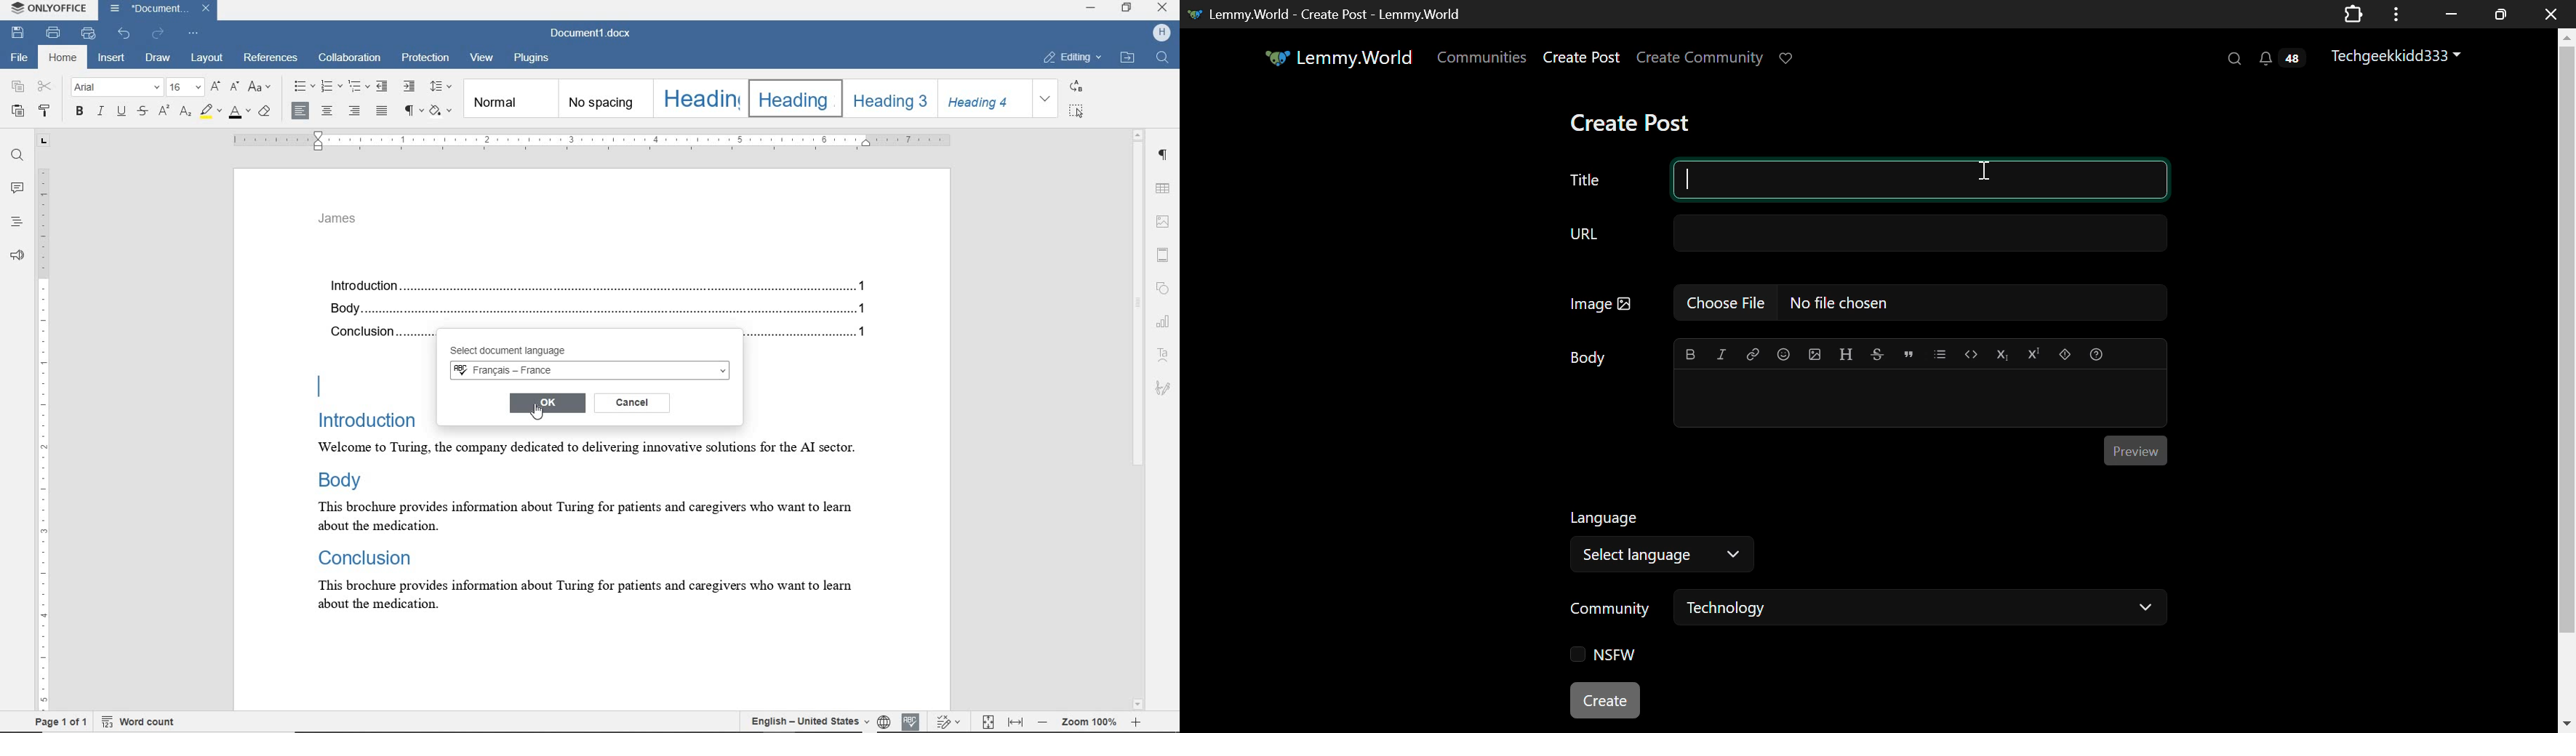 This screenshot has width=2576, height=756. Describe the element at coordinates (88, 34) in the screenshot. I see `quick print` at that location.